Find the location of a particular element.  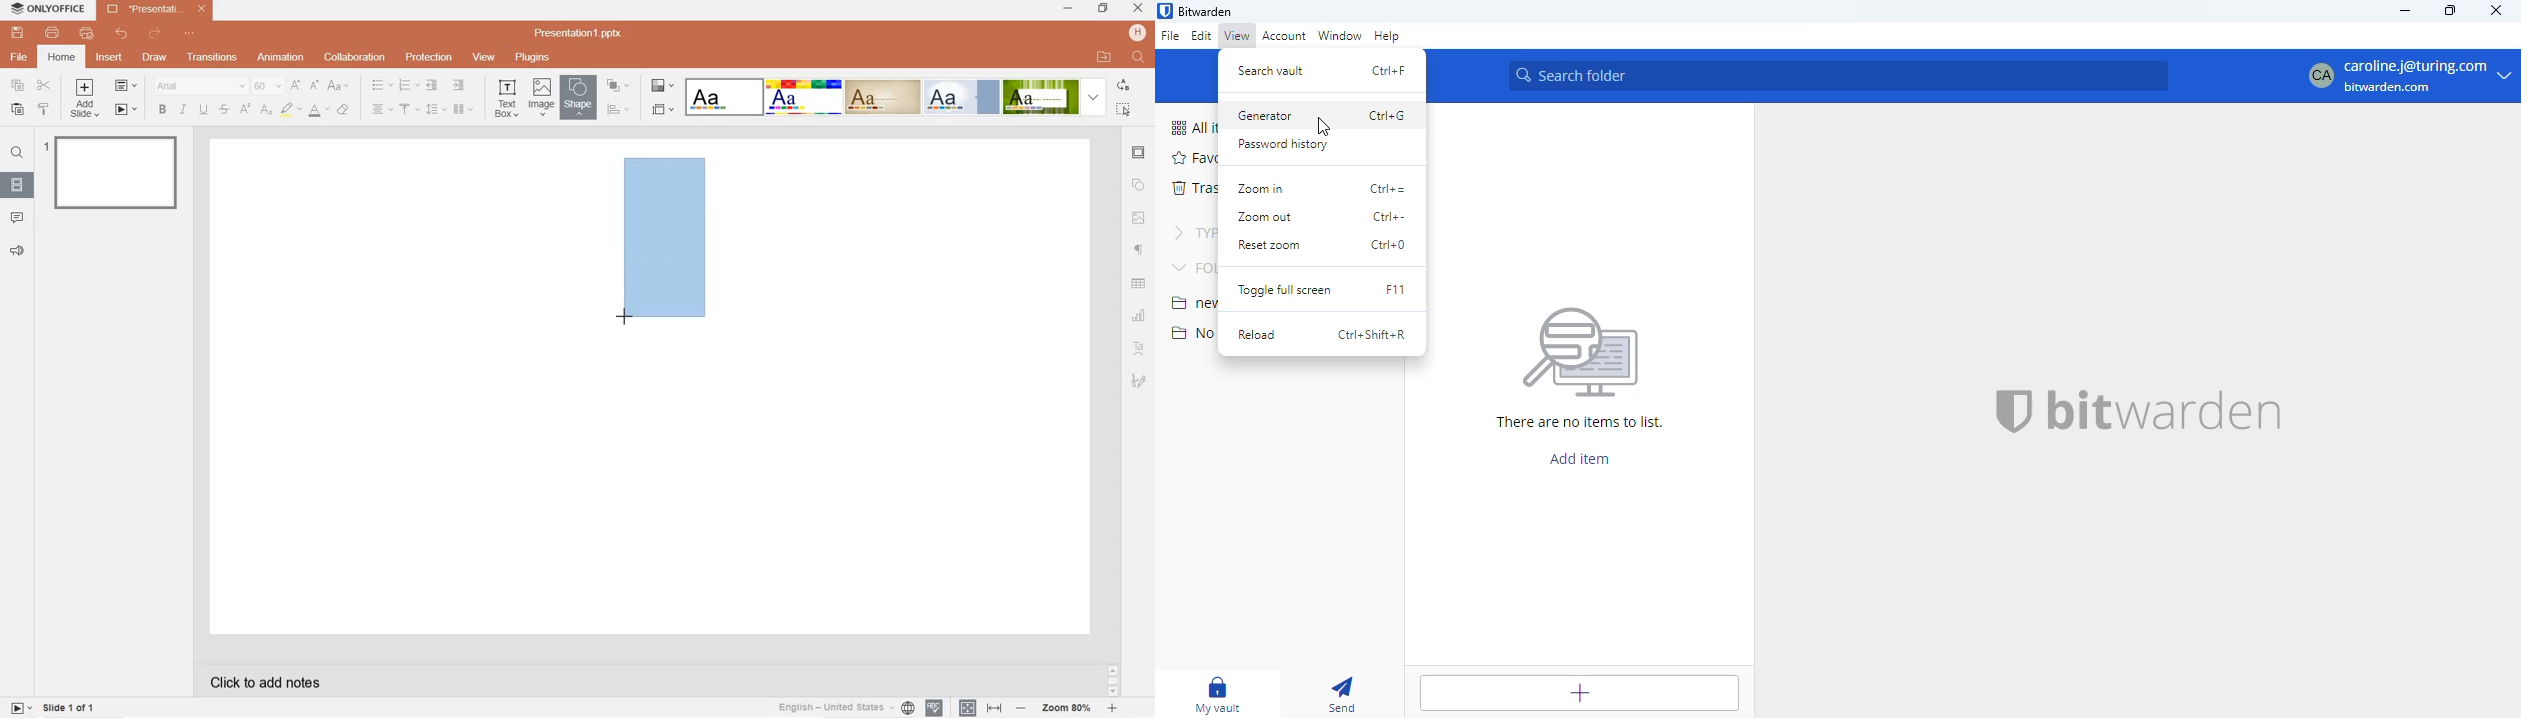

font size: 60 is located at coordinates (266, 87).